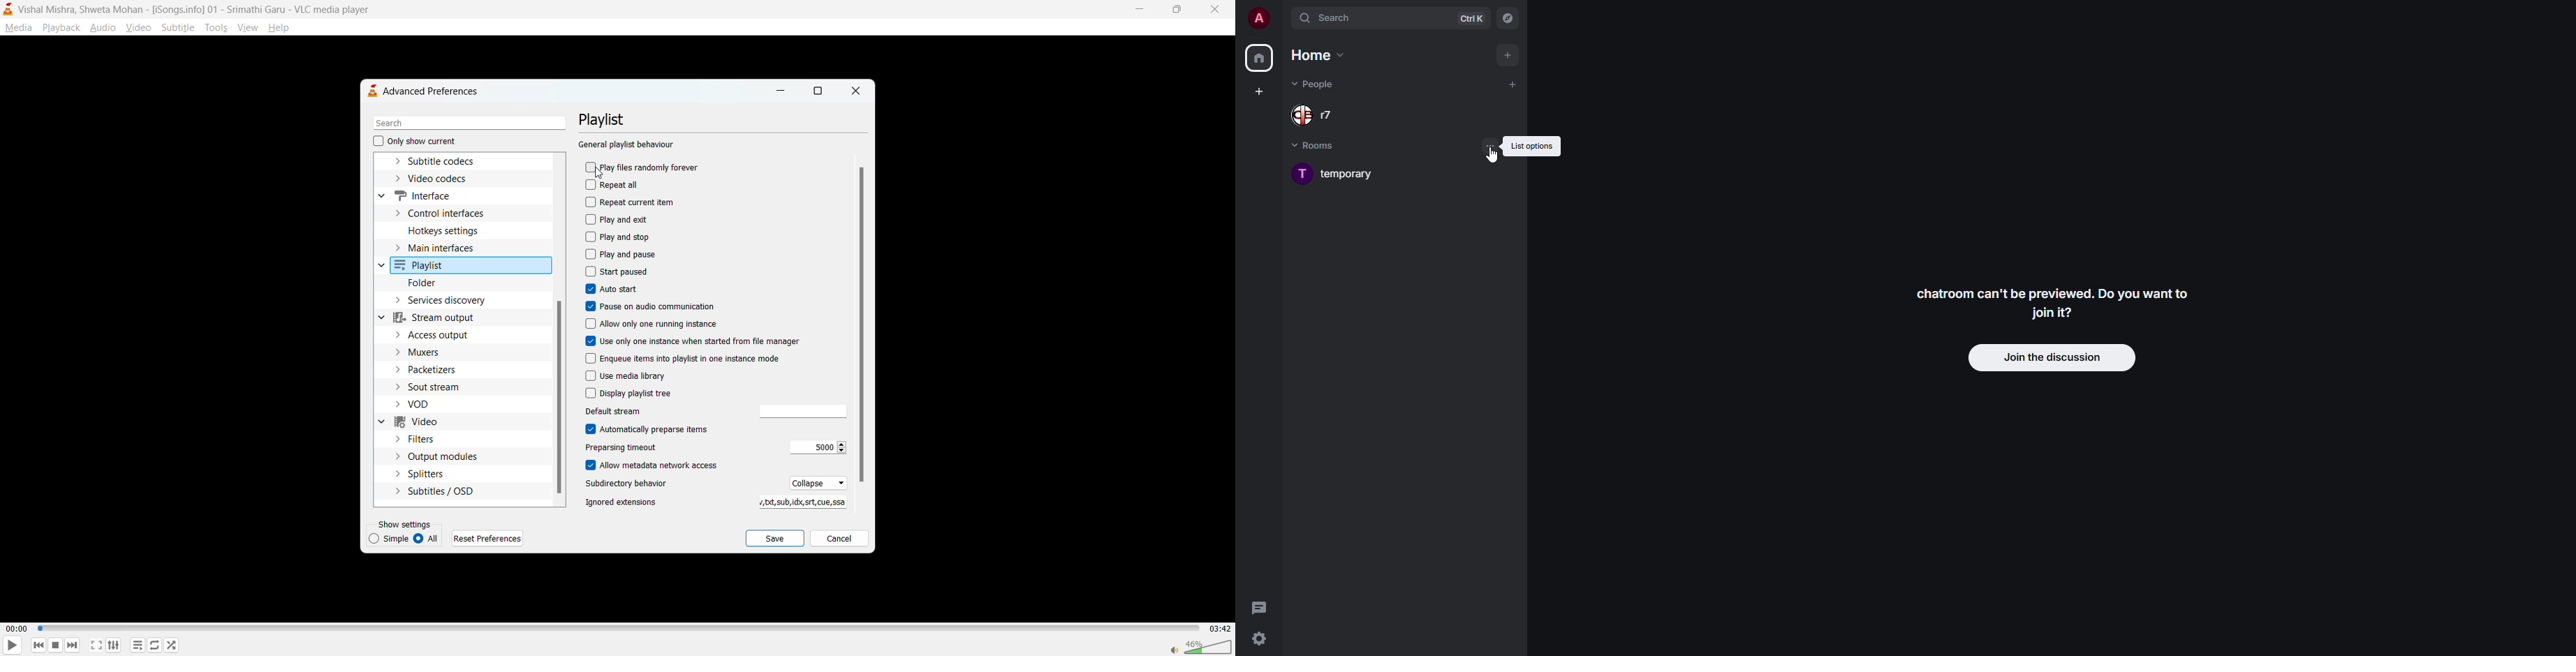 The width and height of the screenshot is (2576, 672). What do you see at coordinates (635, 202) in the screenshot?
I see `repeat current time` at bounding box center [635, 202].